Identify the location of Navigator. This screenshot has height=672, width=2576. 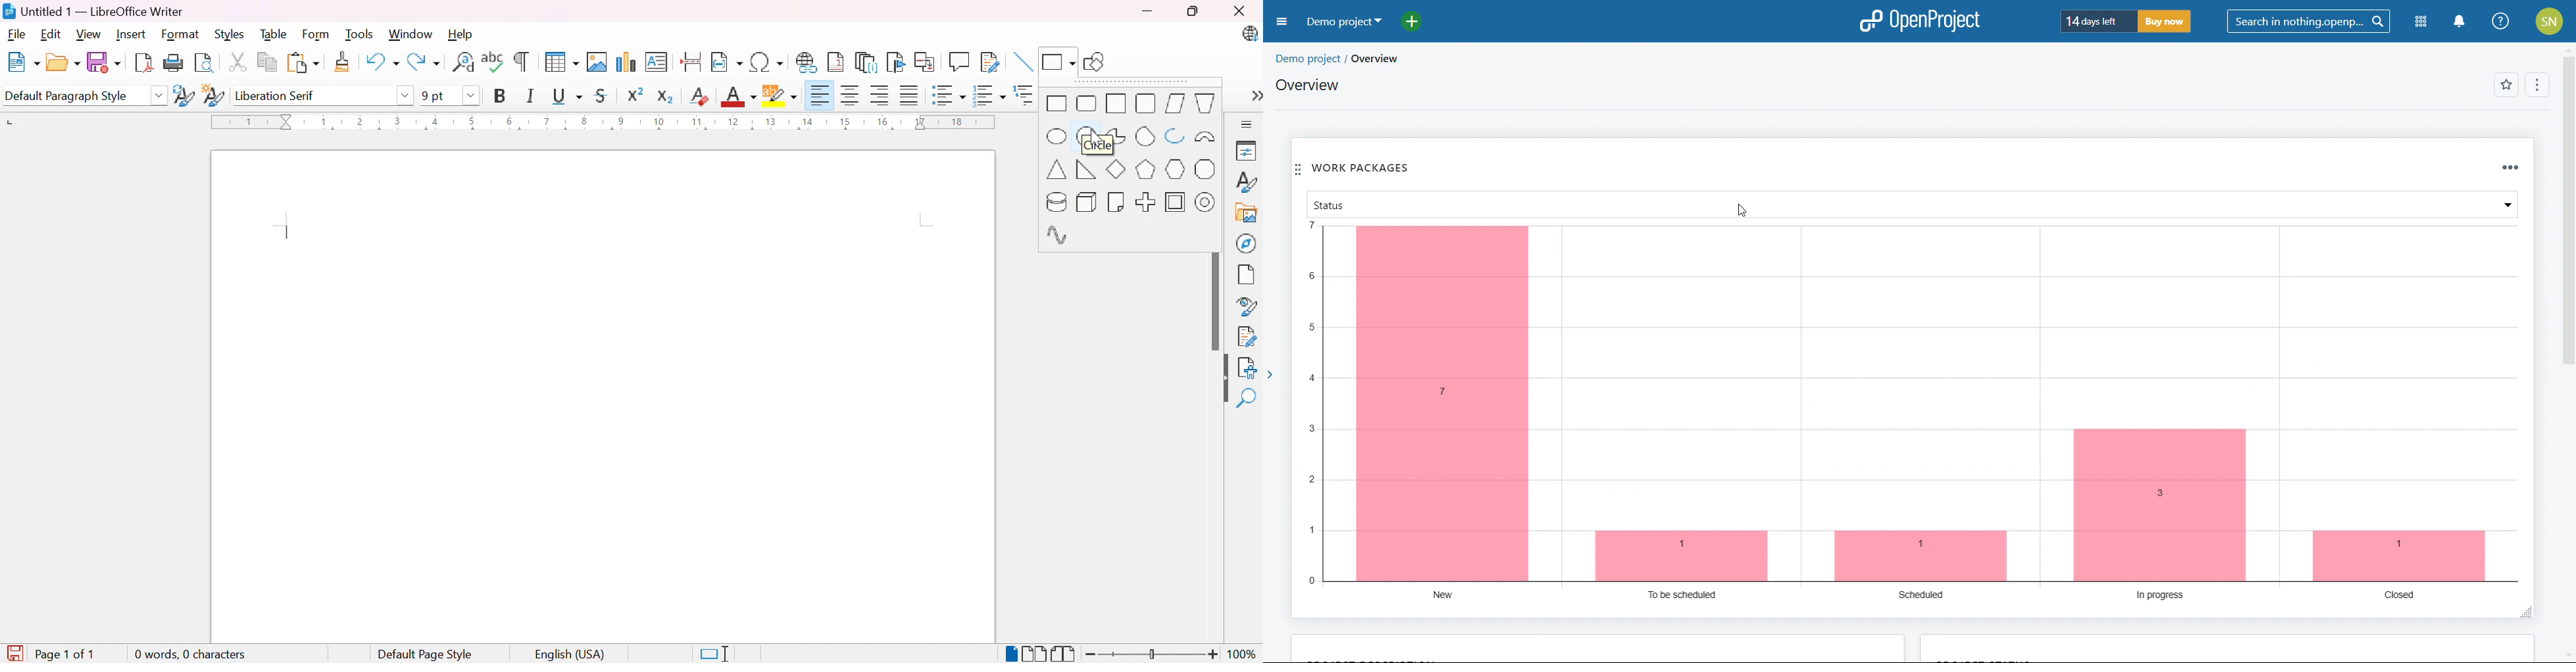
(1246, 243).